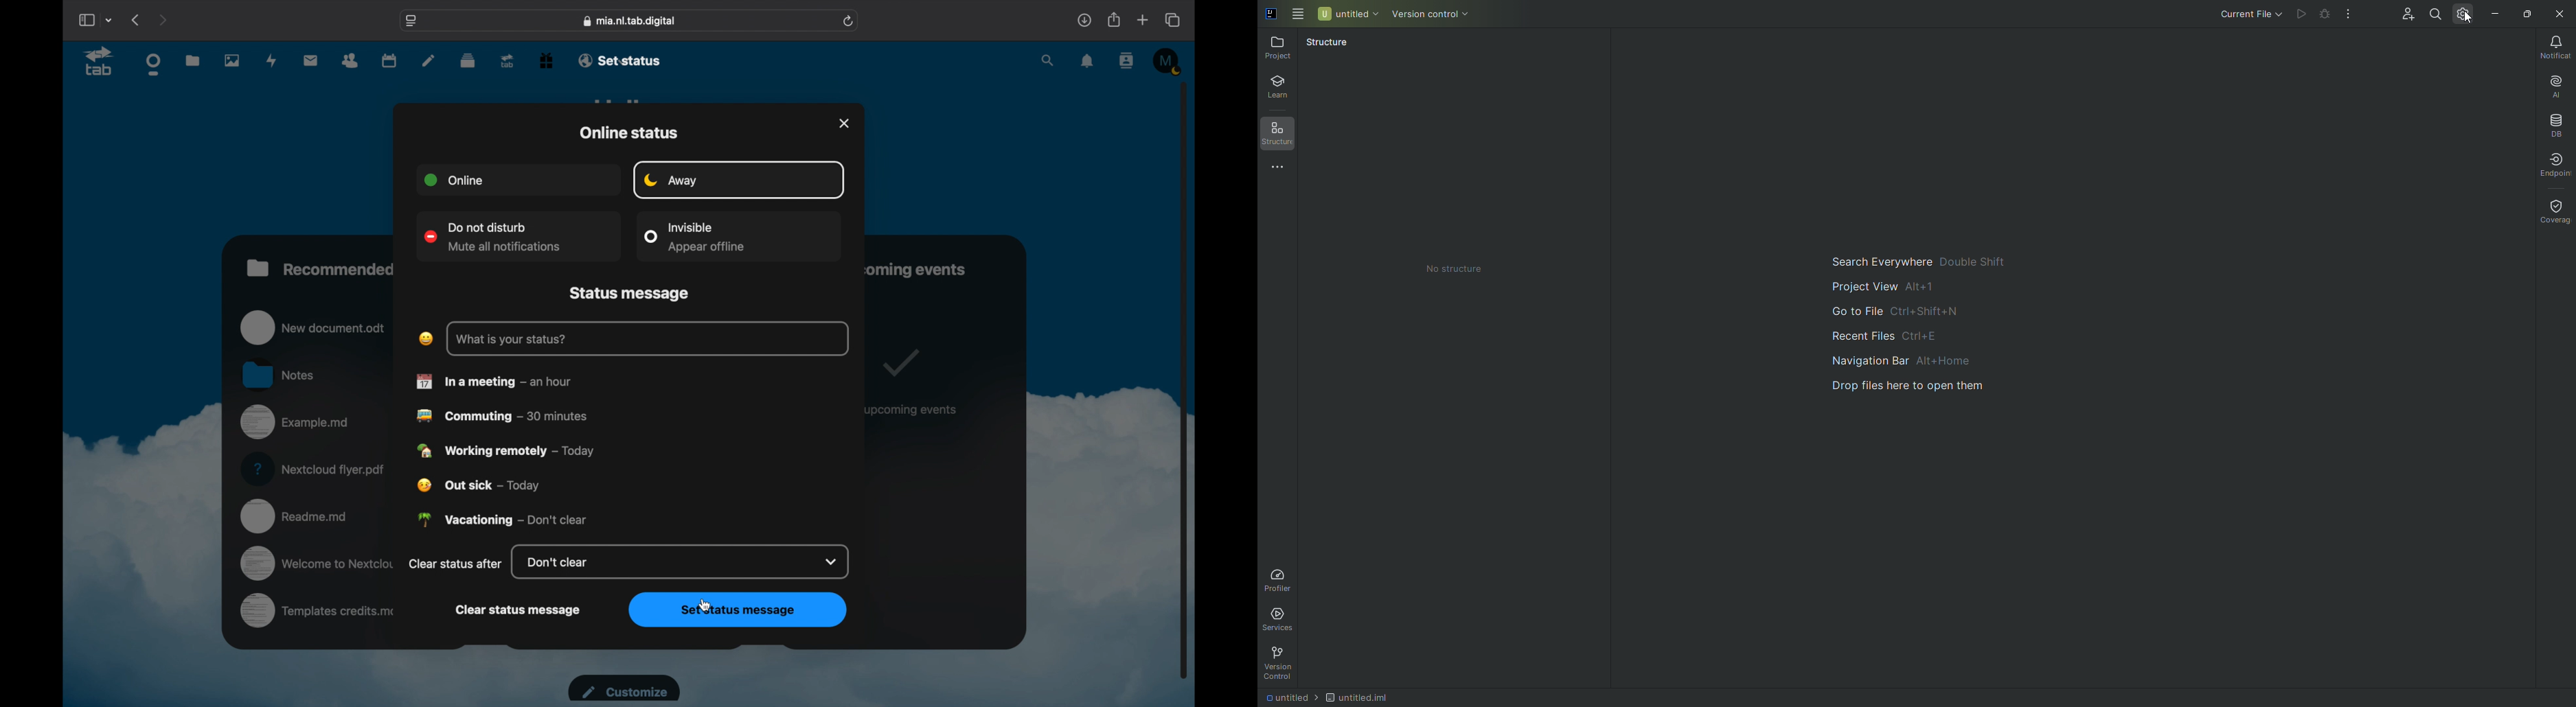 The image size is (2576, 728). What do you see at coordinates (2498, 13) in the screenshot?
I see `Minimize` at bounding box center [2498, 13].